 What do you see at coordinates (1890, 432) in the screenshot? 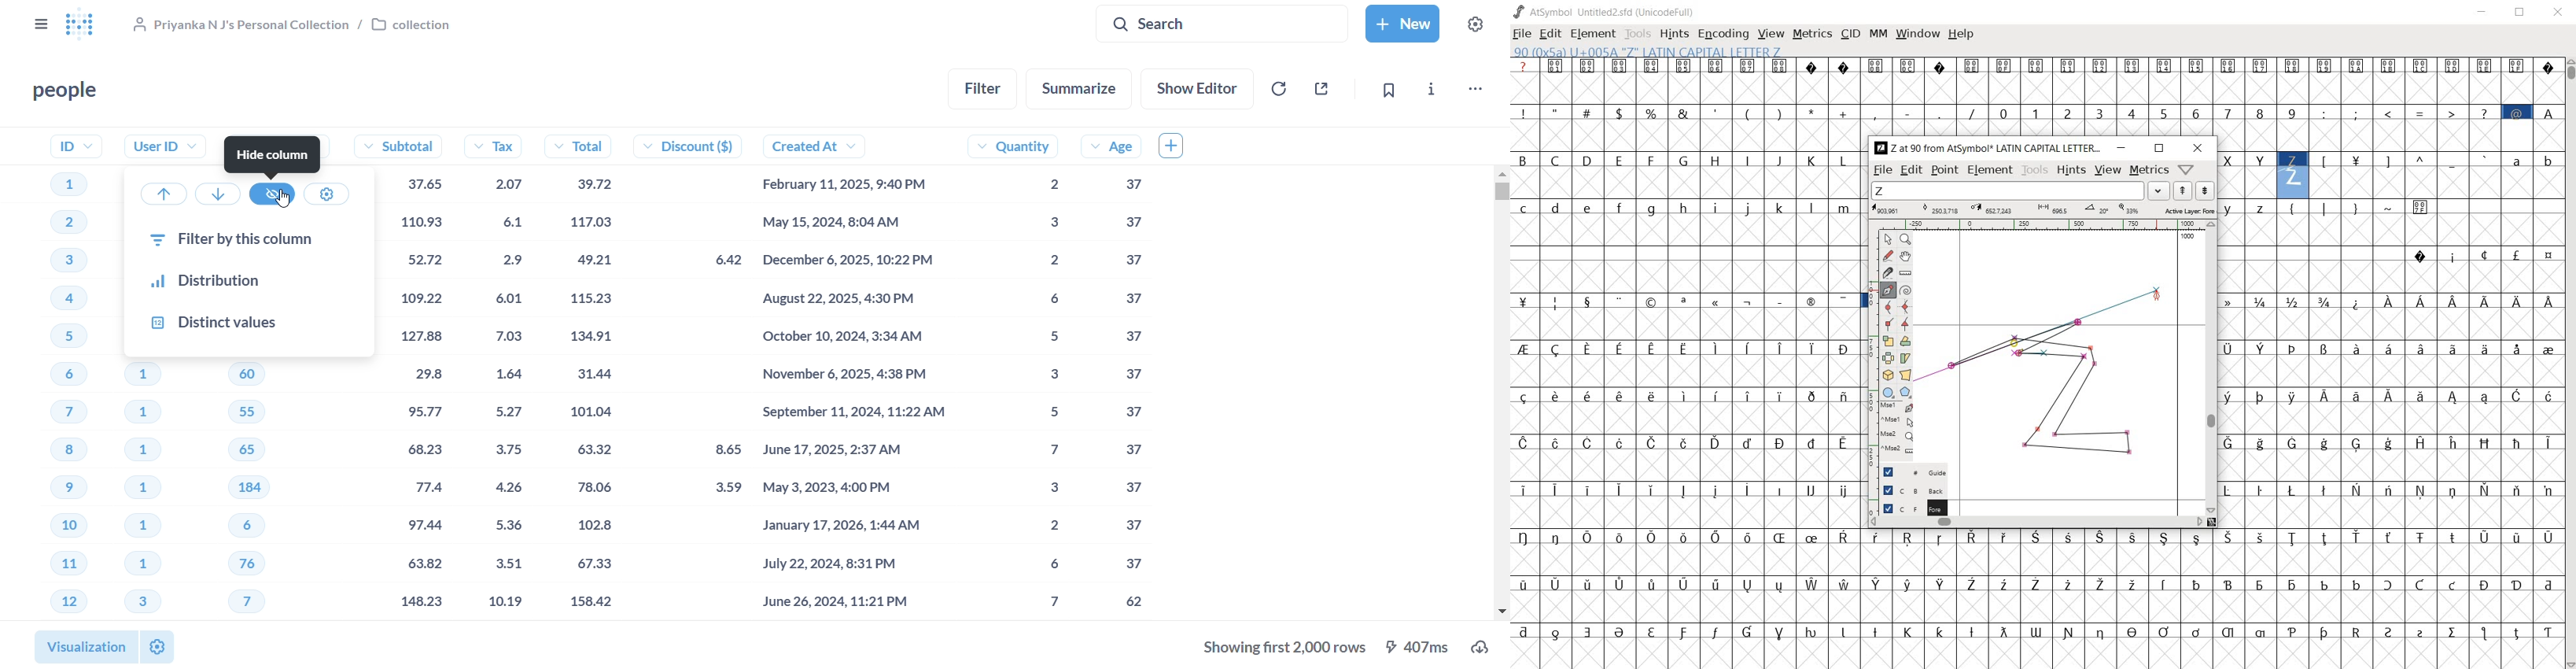
I see `mse1 mse1 mse2 mse2` at bounding box center [1890, 432].